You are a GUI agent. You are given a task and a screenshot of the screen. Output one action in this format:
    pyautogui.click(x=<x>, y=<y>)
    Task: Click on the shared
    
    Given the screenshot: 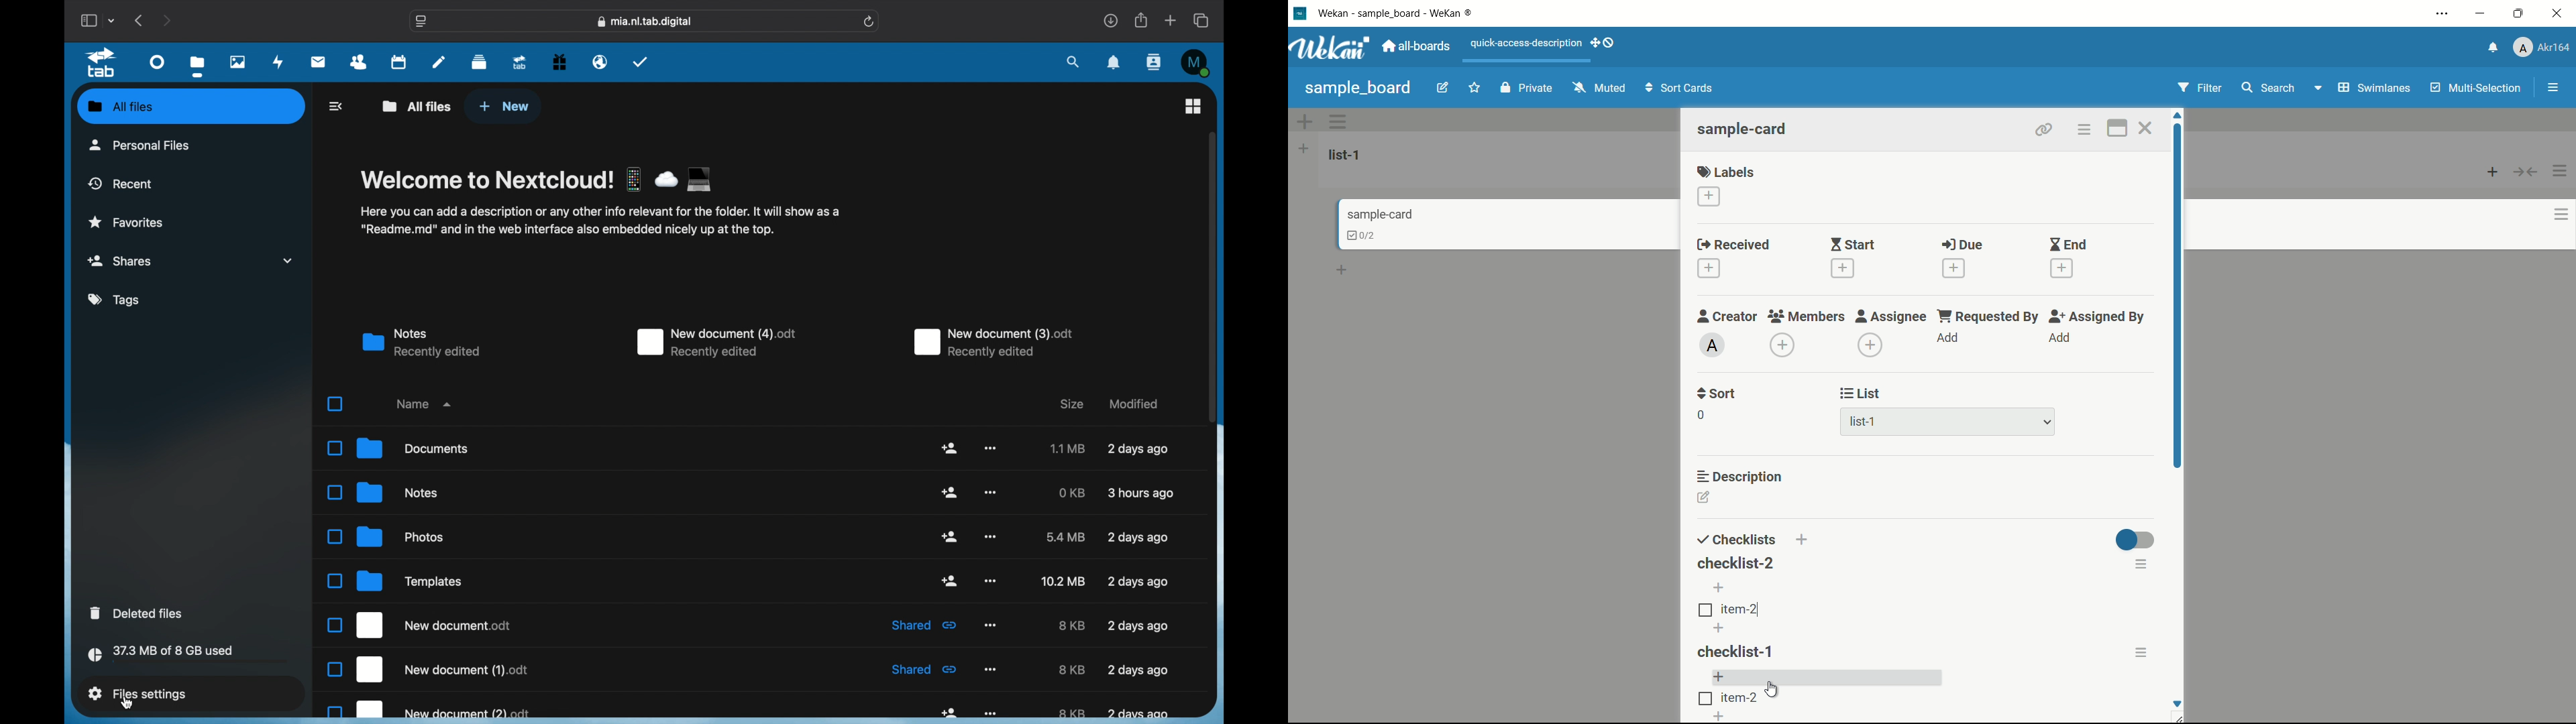 What is the action you would take?
    pyautogui.click(x=926, y=625)
    